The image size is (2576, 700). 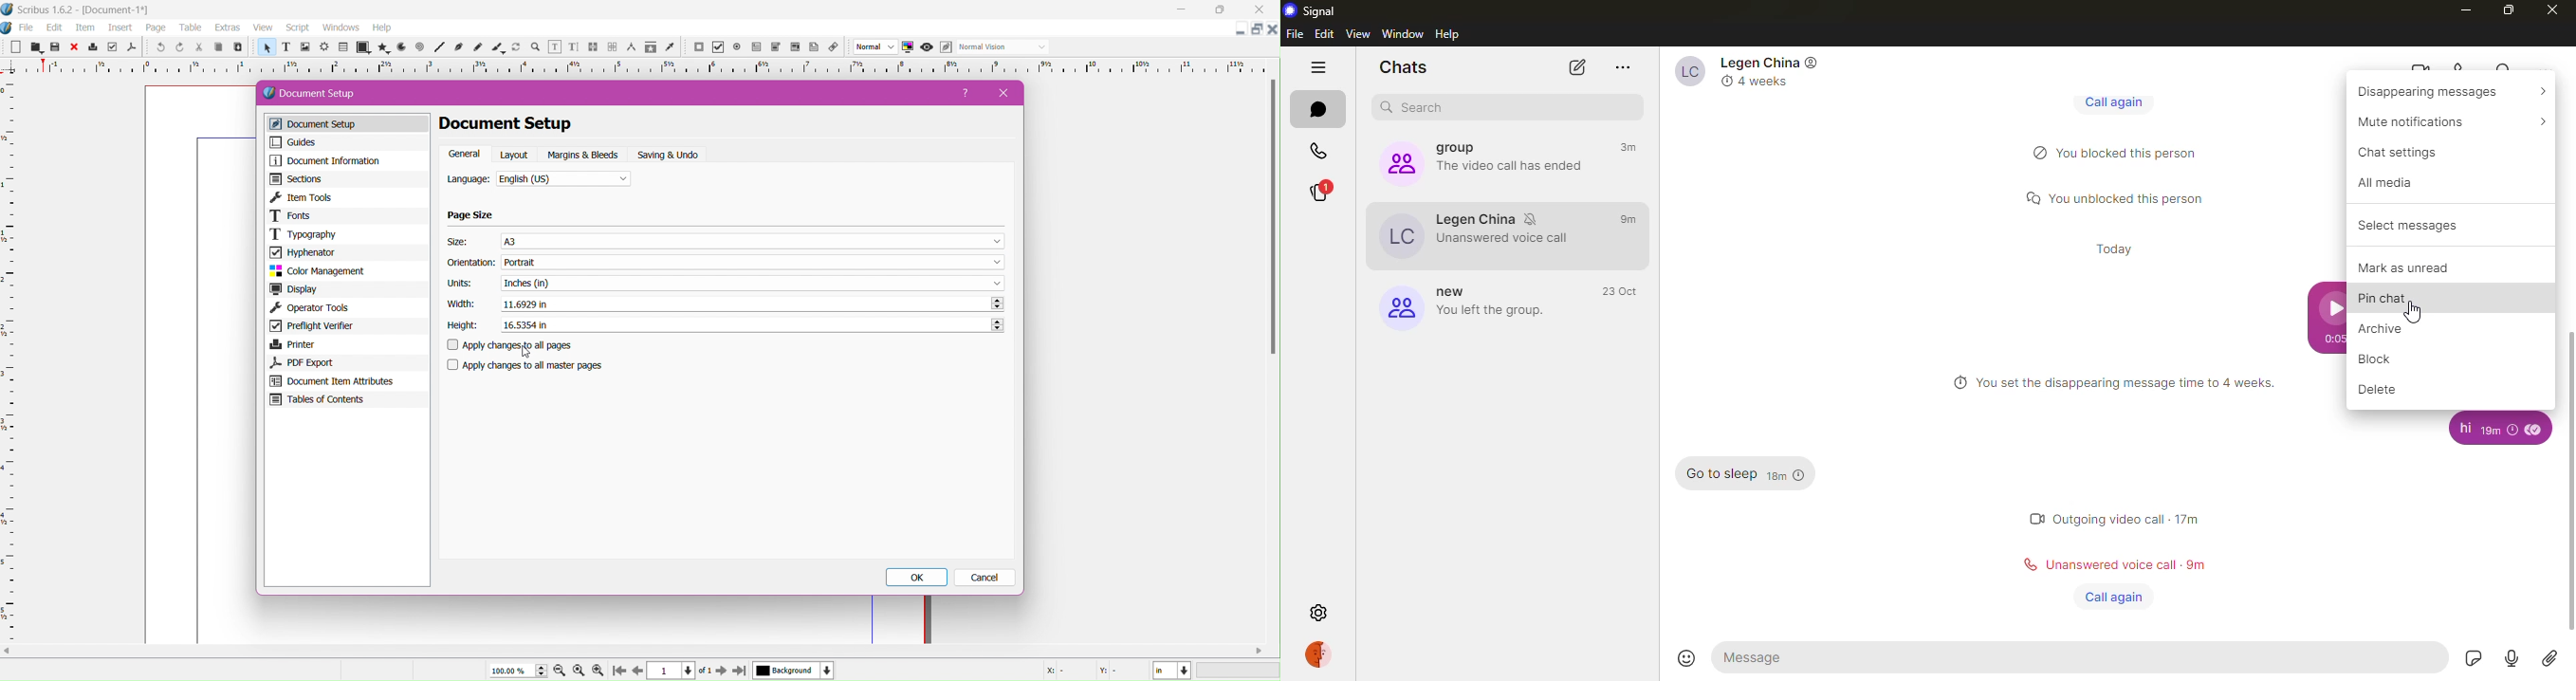 What do you see at coordinates (2377, 328) in the screenshot?
I see `archive` at bounding box center [2377, 328].